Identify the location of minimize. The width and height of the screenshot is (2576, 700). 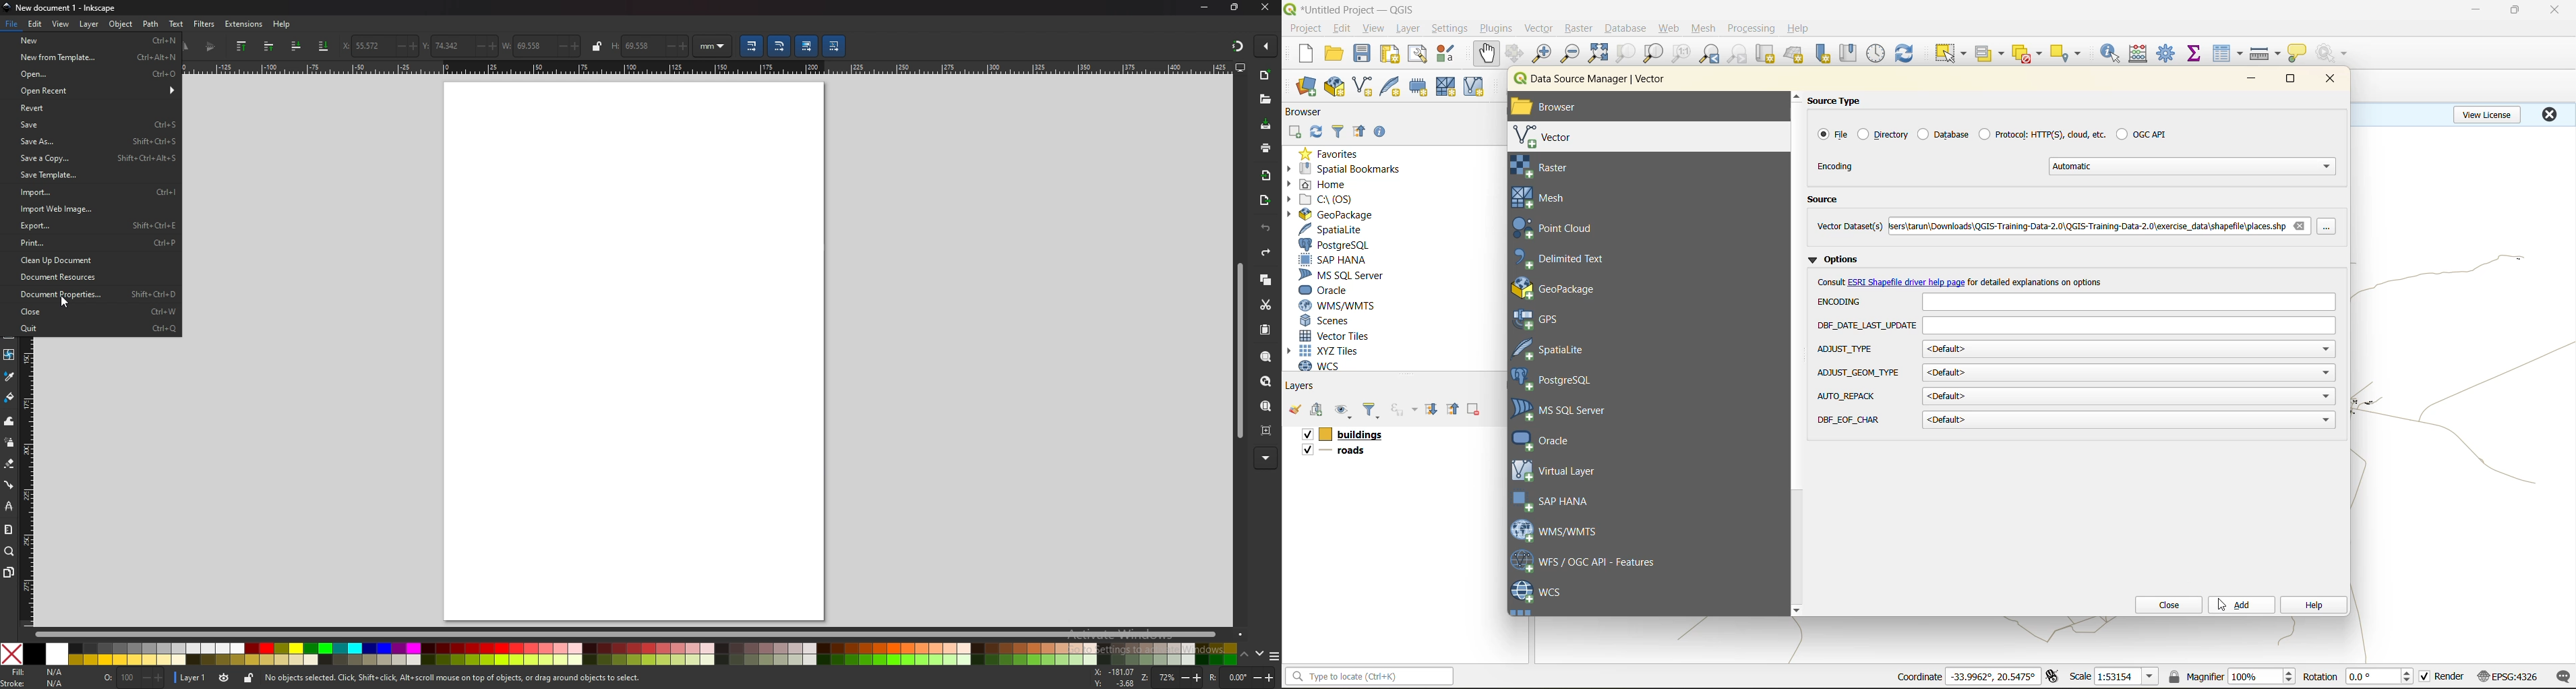
(2251, 80).